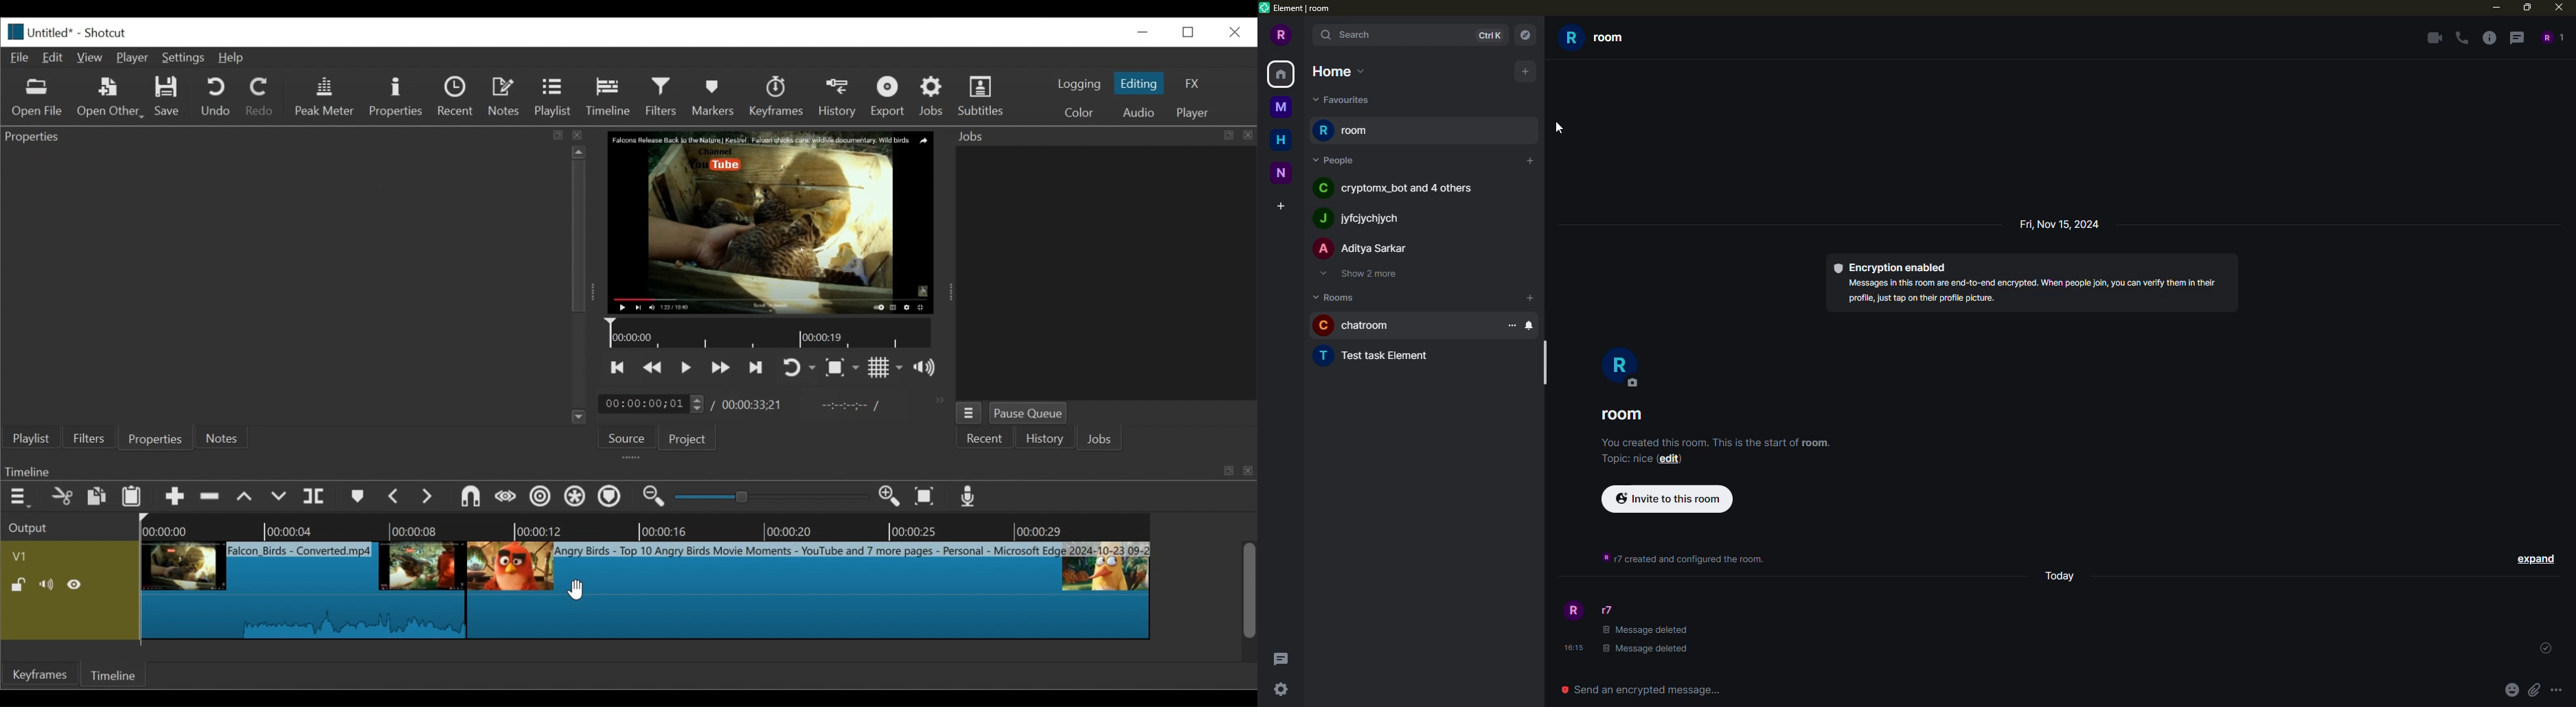  What do you see at coordinates (2511, 689) in the screenshot?
I see `emoji` at bounding box center [2511, 689].